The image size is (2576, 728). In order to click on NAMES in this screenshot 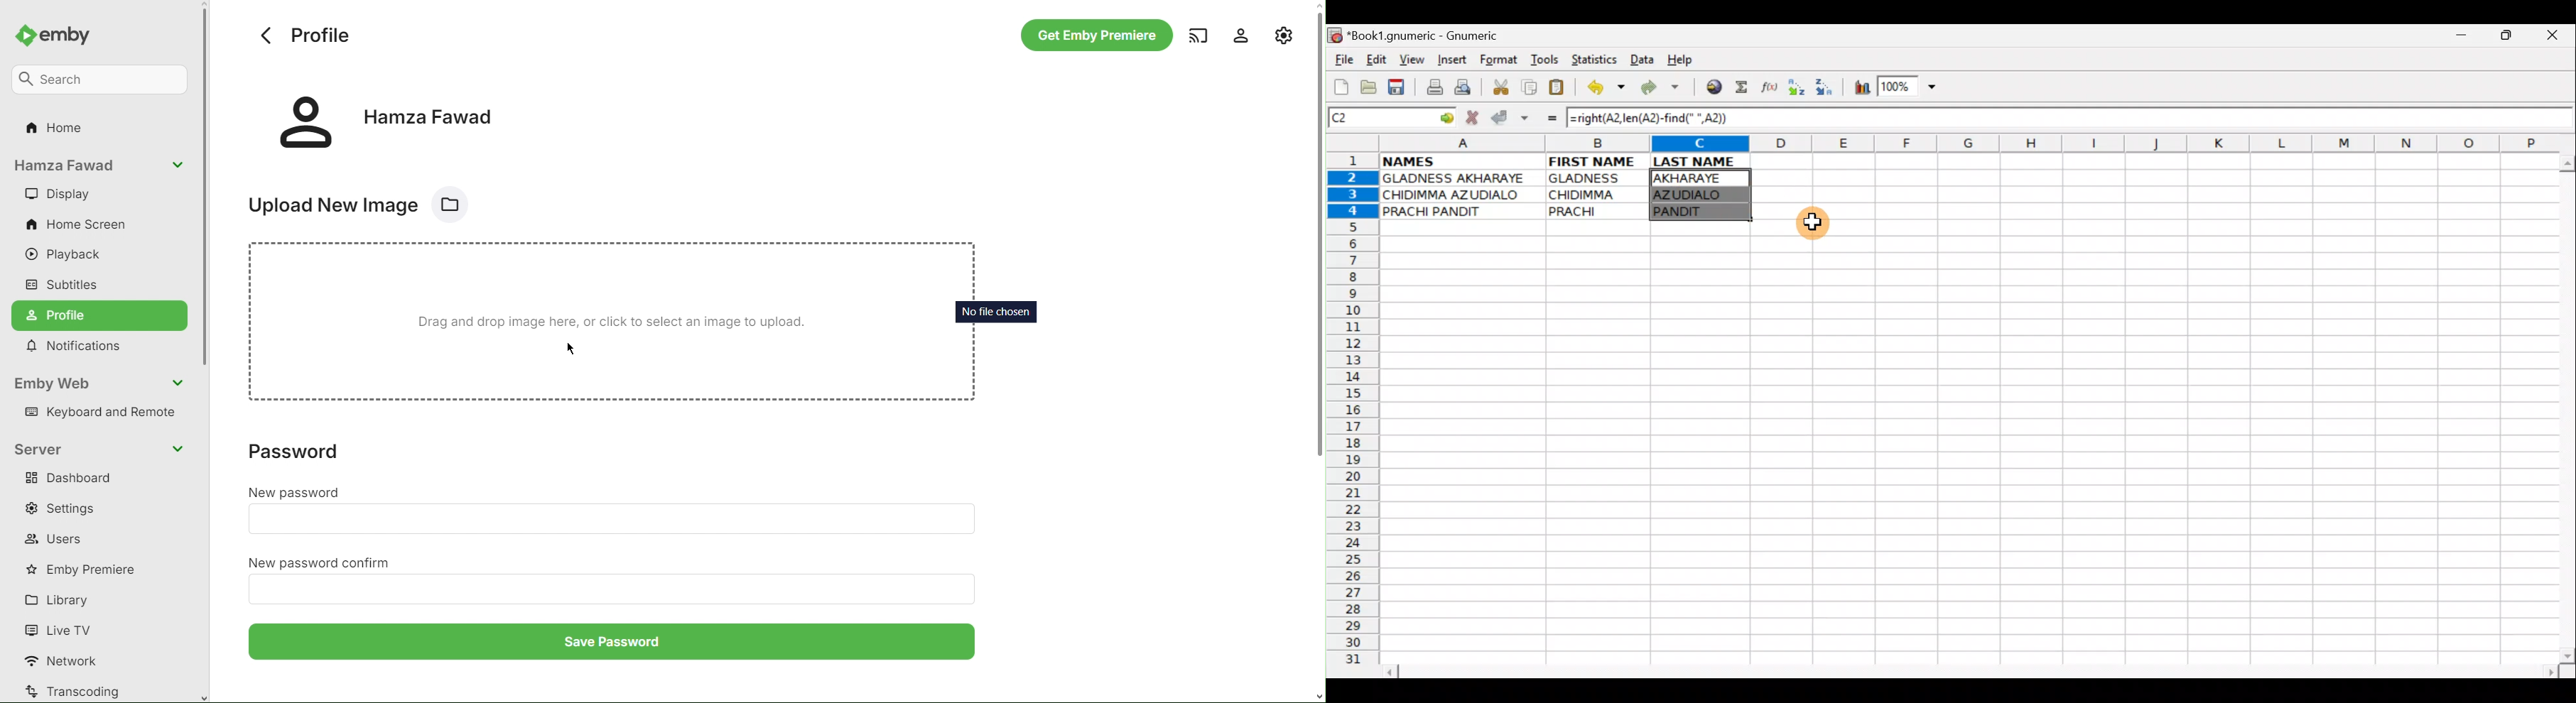, I will do `click(1447, 160)`.